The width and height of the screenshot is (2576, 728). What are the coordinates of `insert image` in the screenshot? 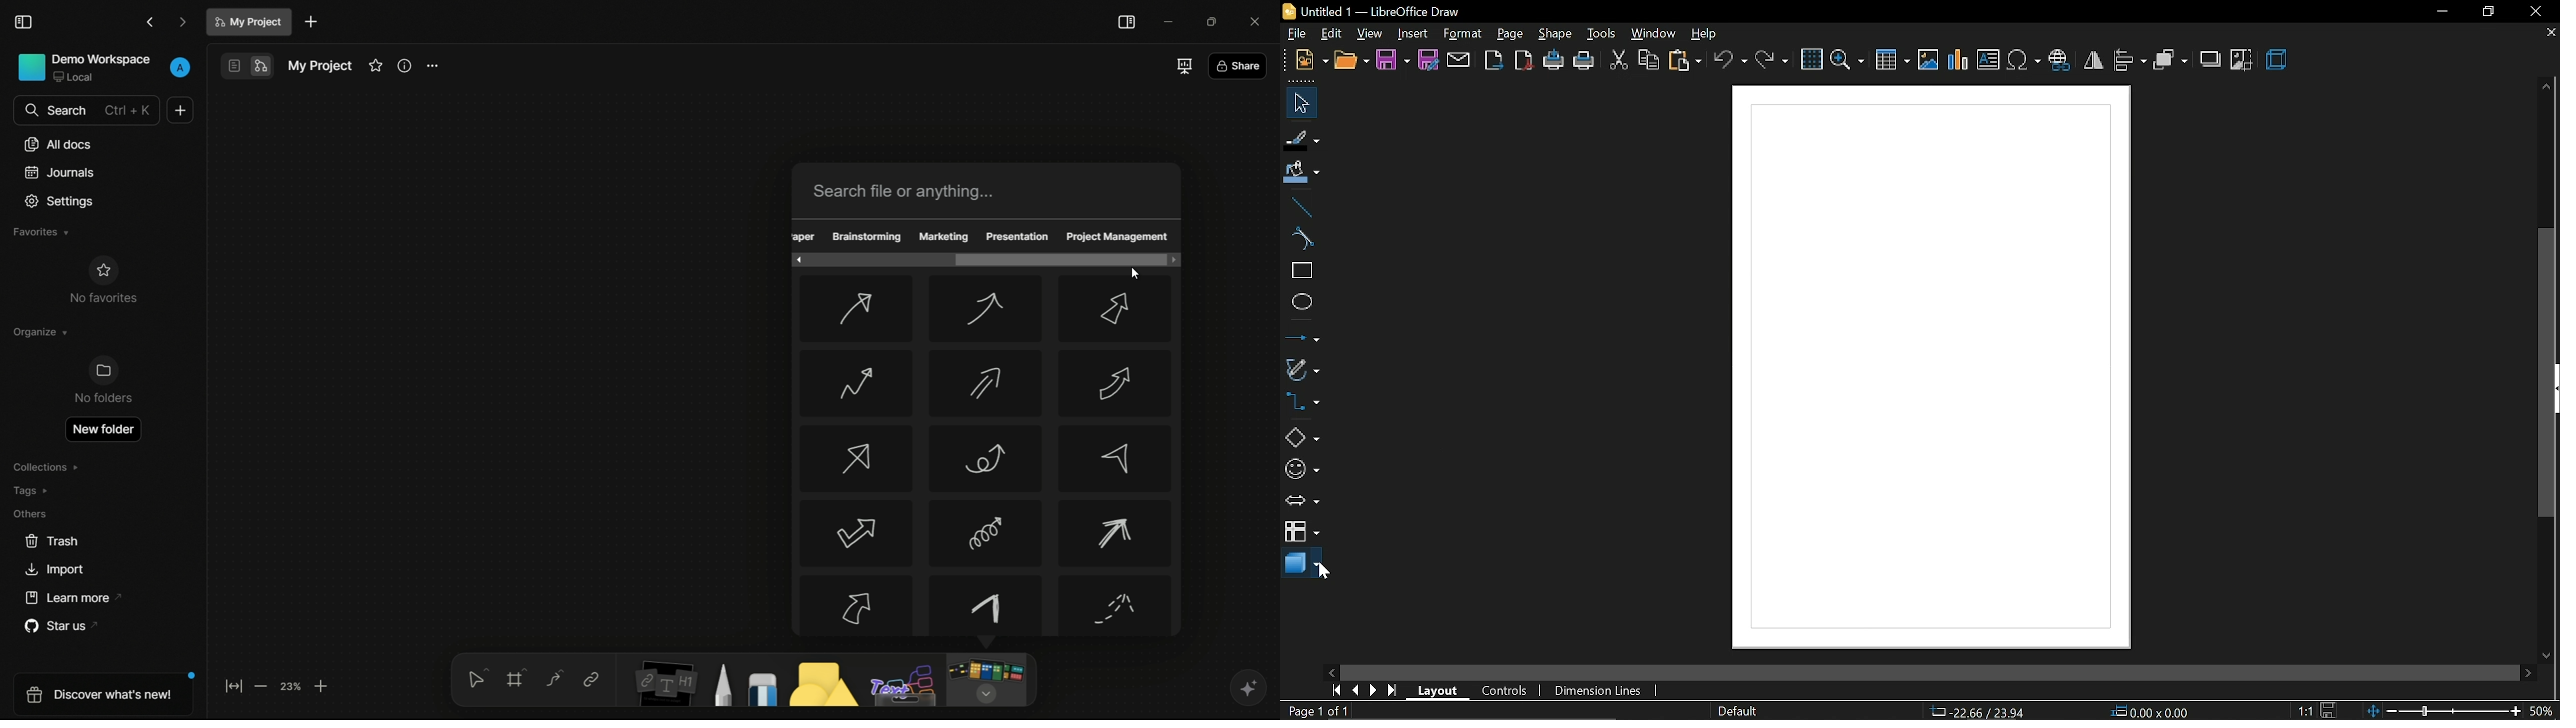 It's located at (1928, 59).